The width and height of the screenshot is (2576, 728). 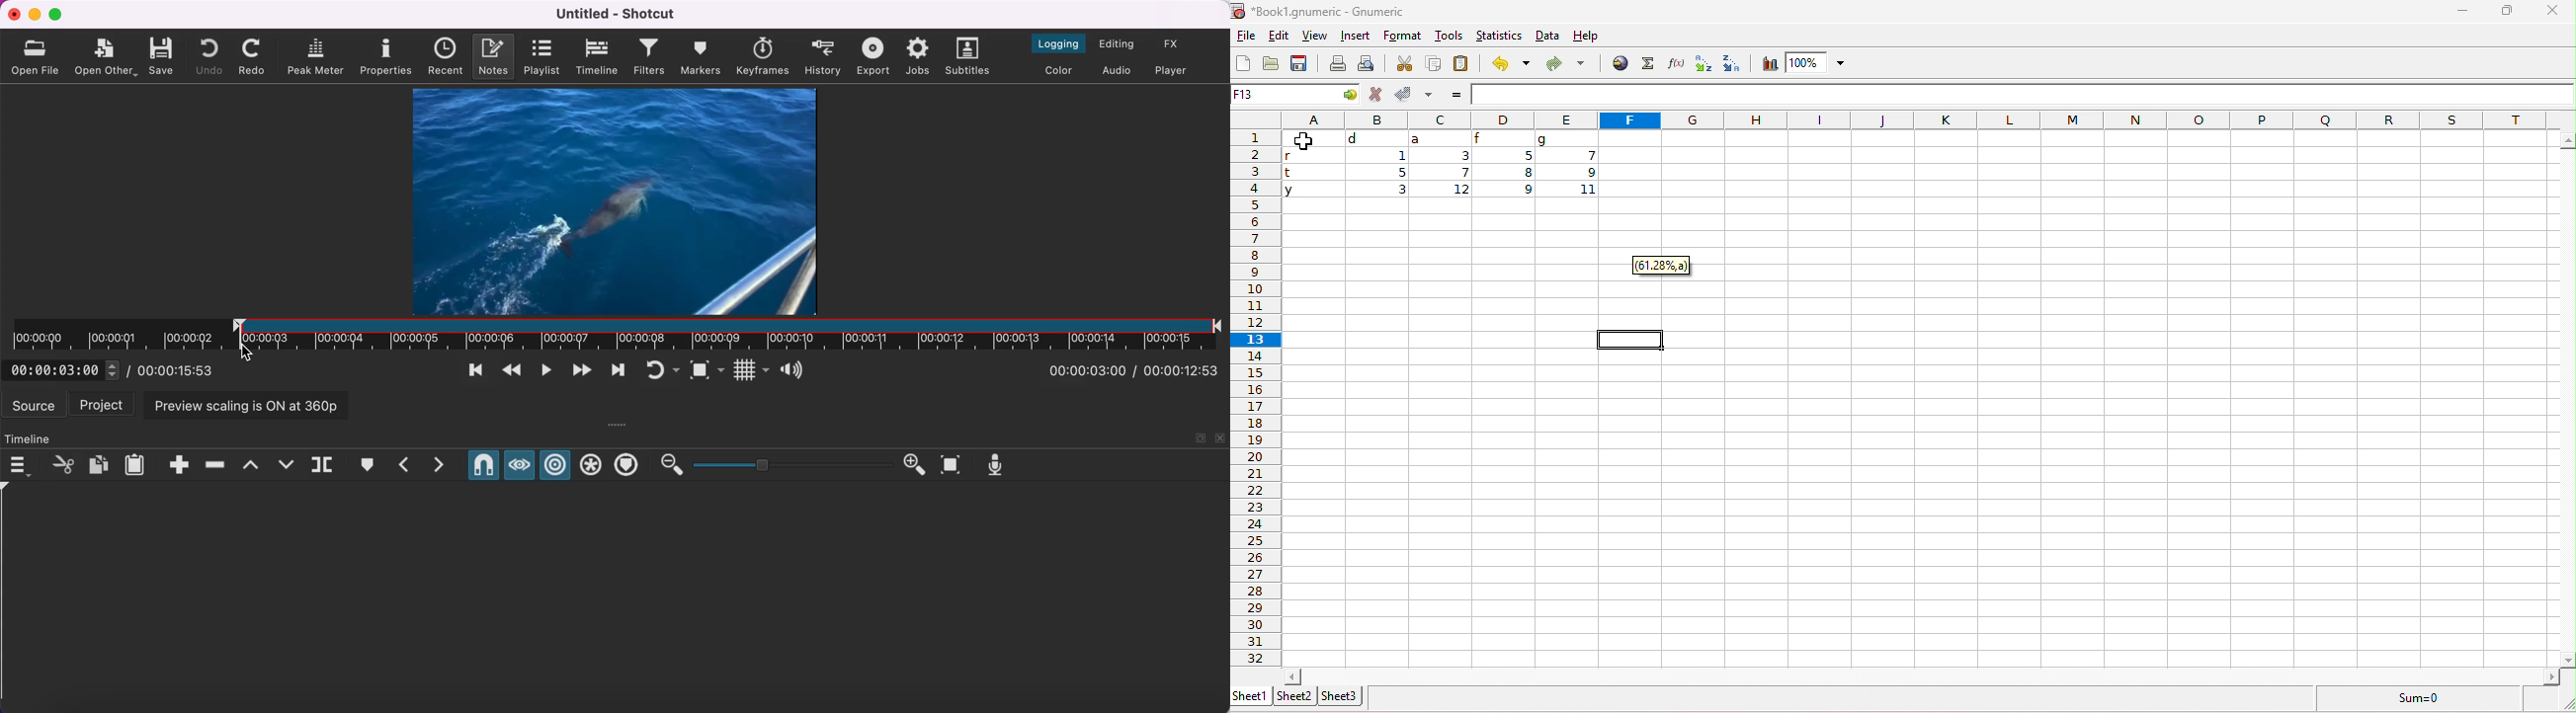 I want to click on , so click(x=658, y=370).